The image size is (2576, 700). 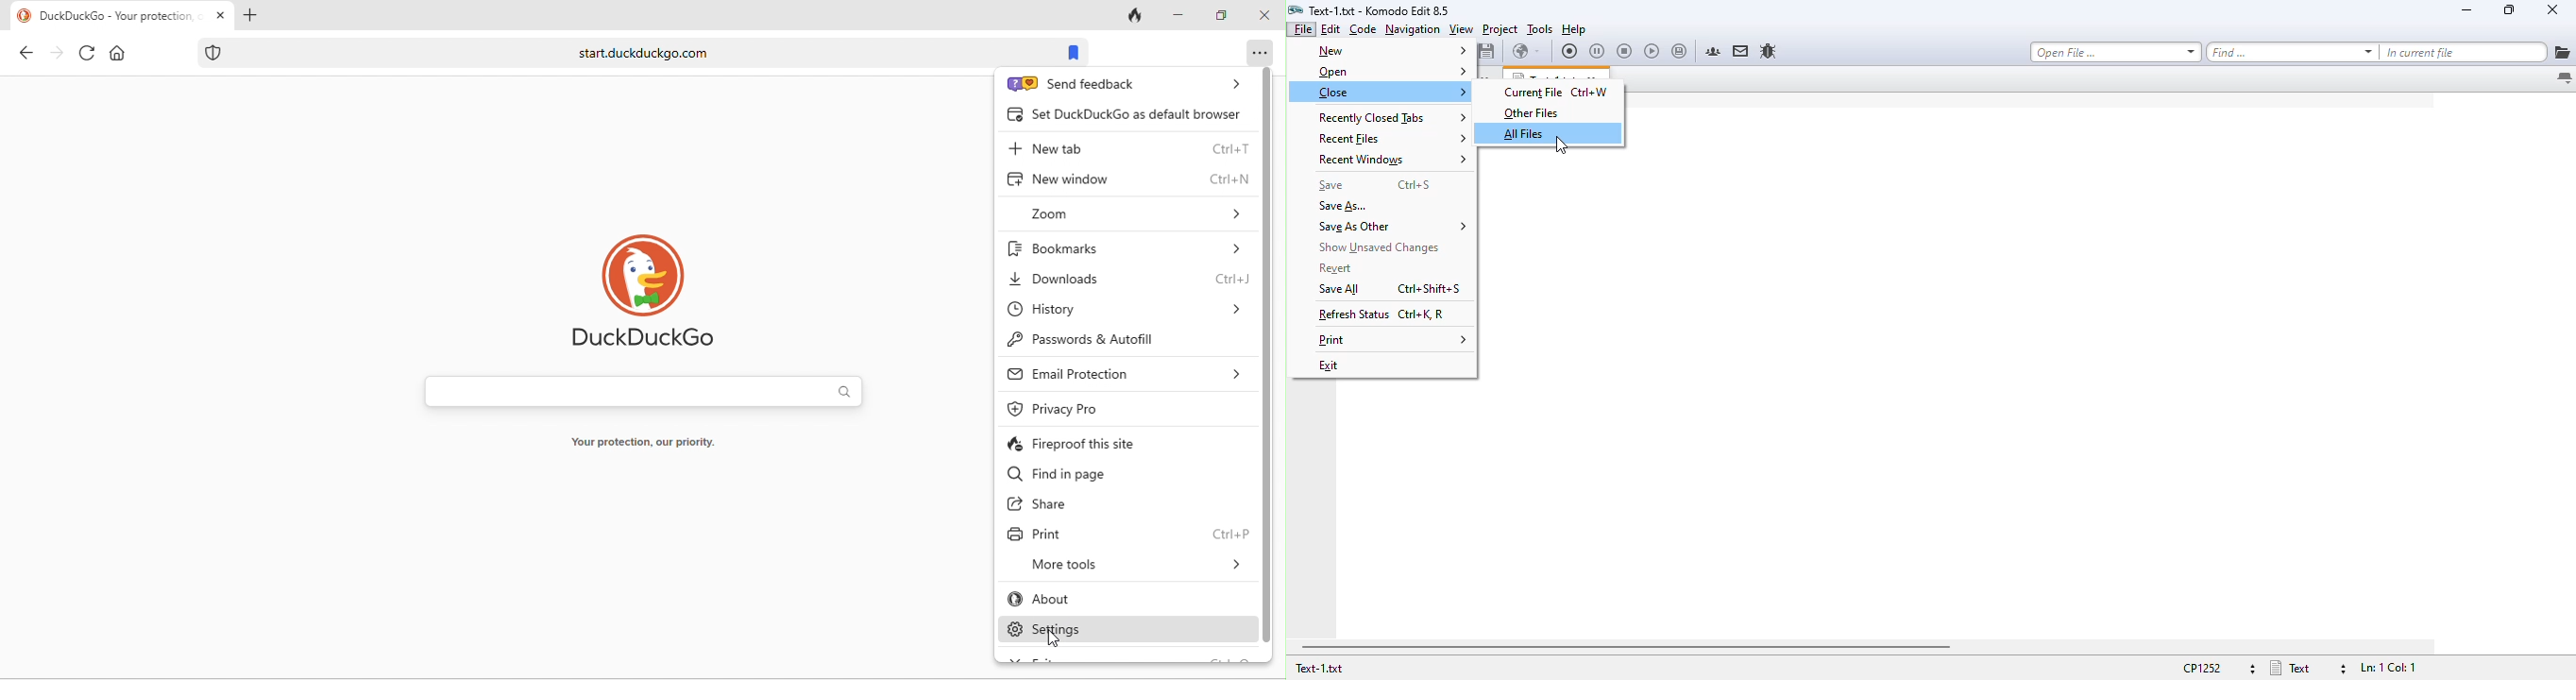 What do you see at coordinates (1071, 505) in the screenshot?
I see `share` at bounding box center [1071, 505].